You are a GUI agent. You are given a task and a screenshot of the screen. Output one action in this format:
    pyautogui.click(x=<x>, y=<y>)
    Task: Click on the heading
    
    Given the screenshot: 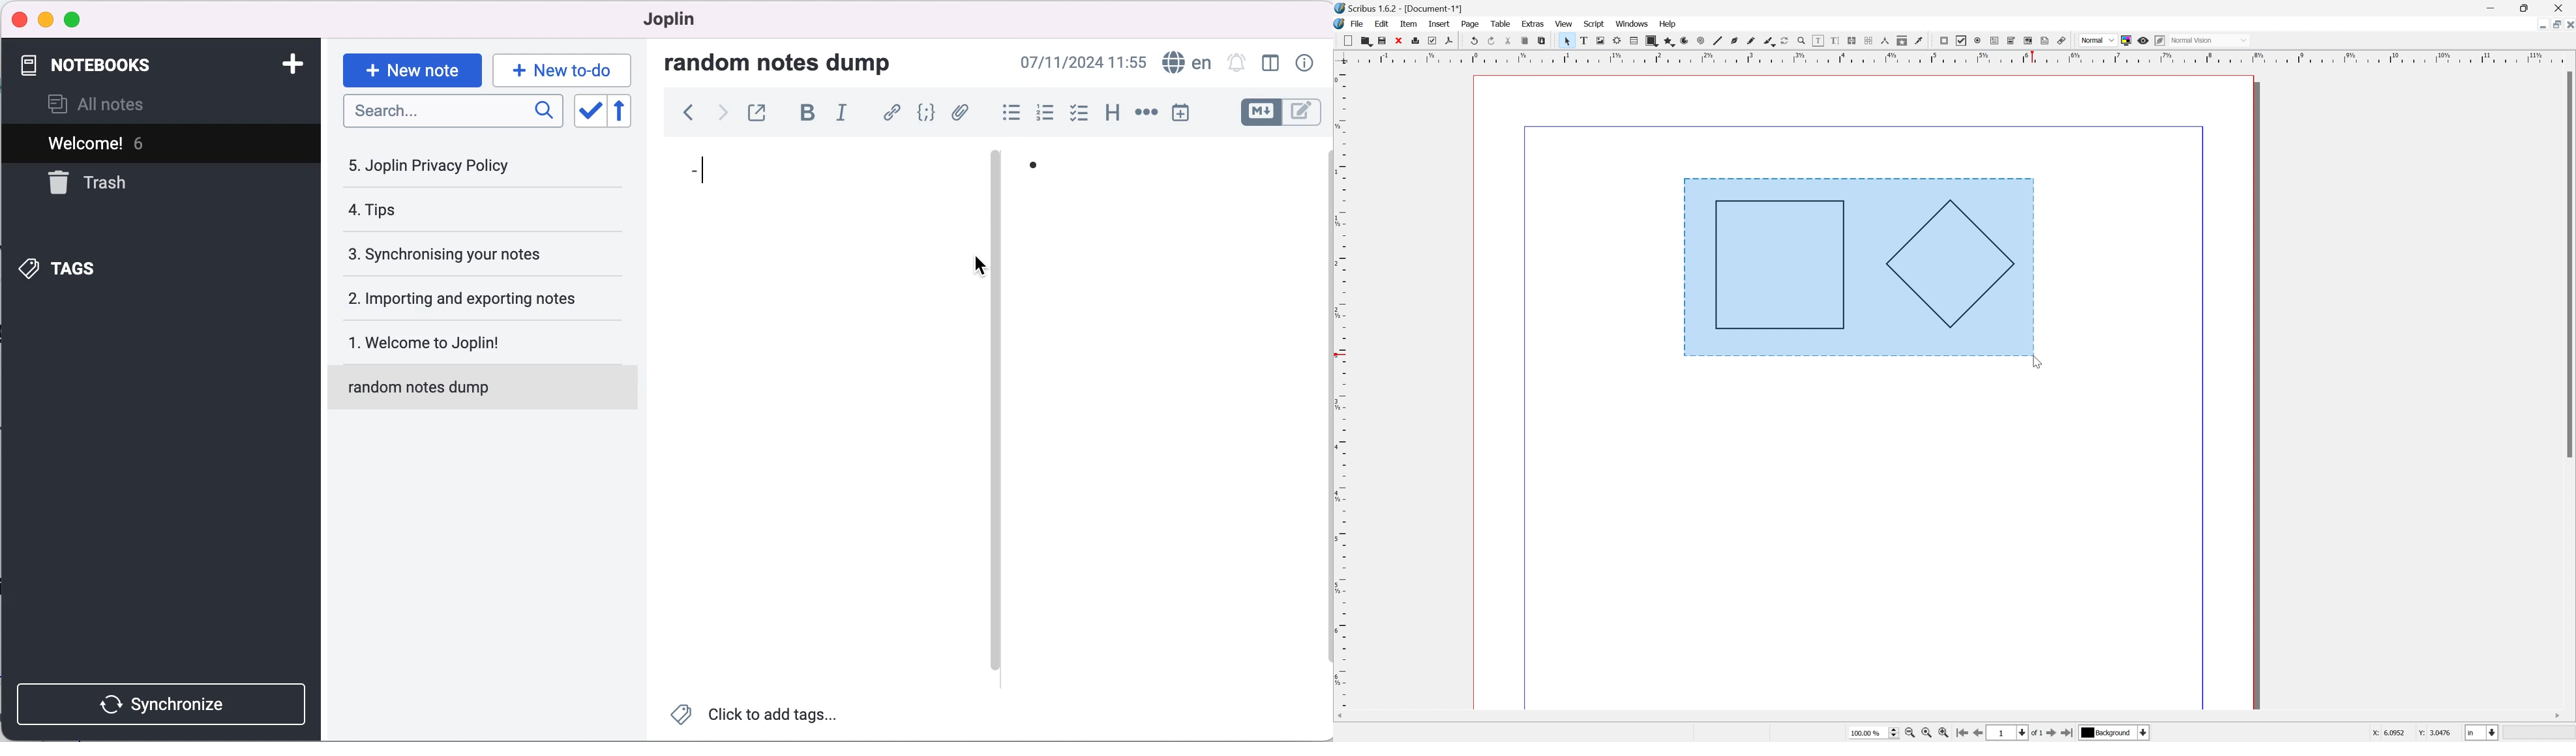 What is the action you would take?
    pyautogui.click(x=1108, y=114)
    